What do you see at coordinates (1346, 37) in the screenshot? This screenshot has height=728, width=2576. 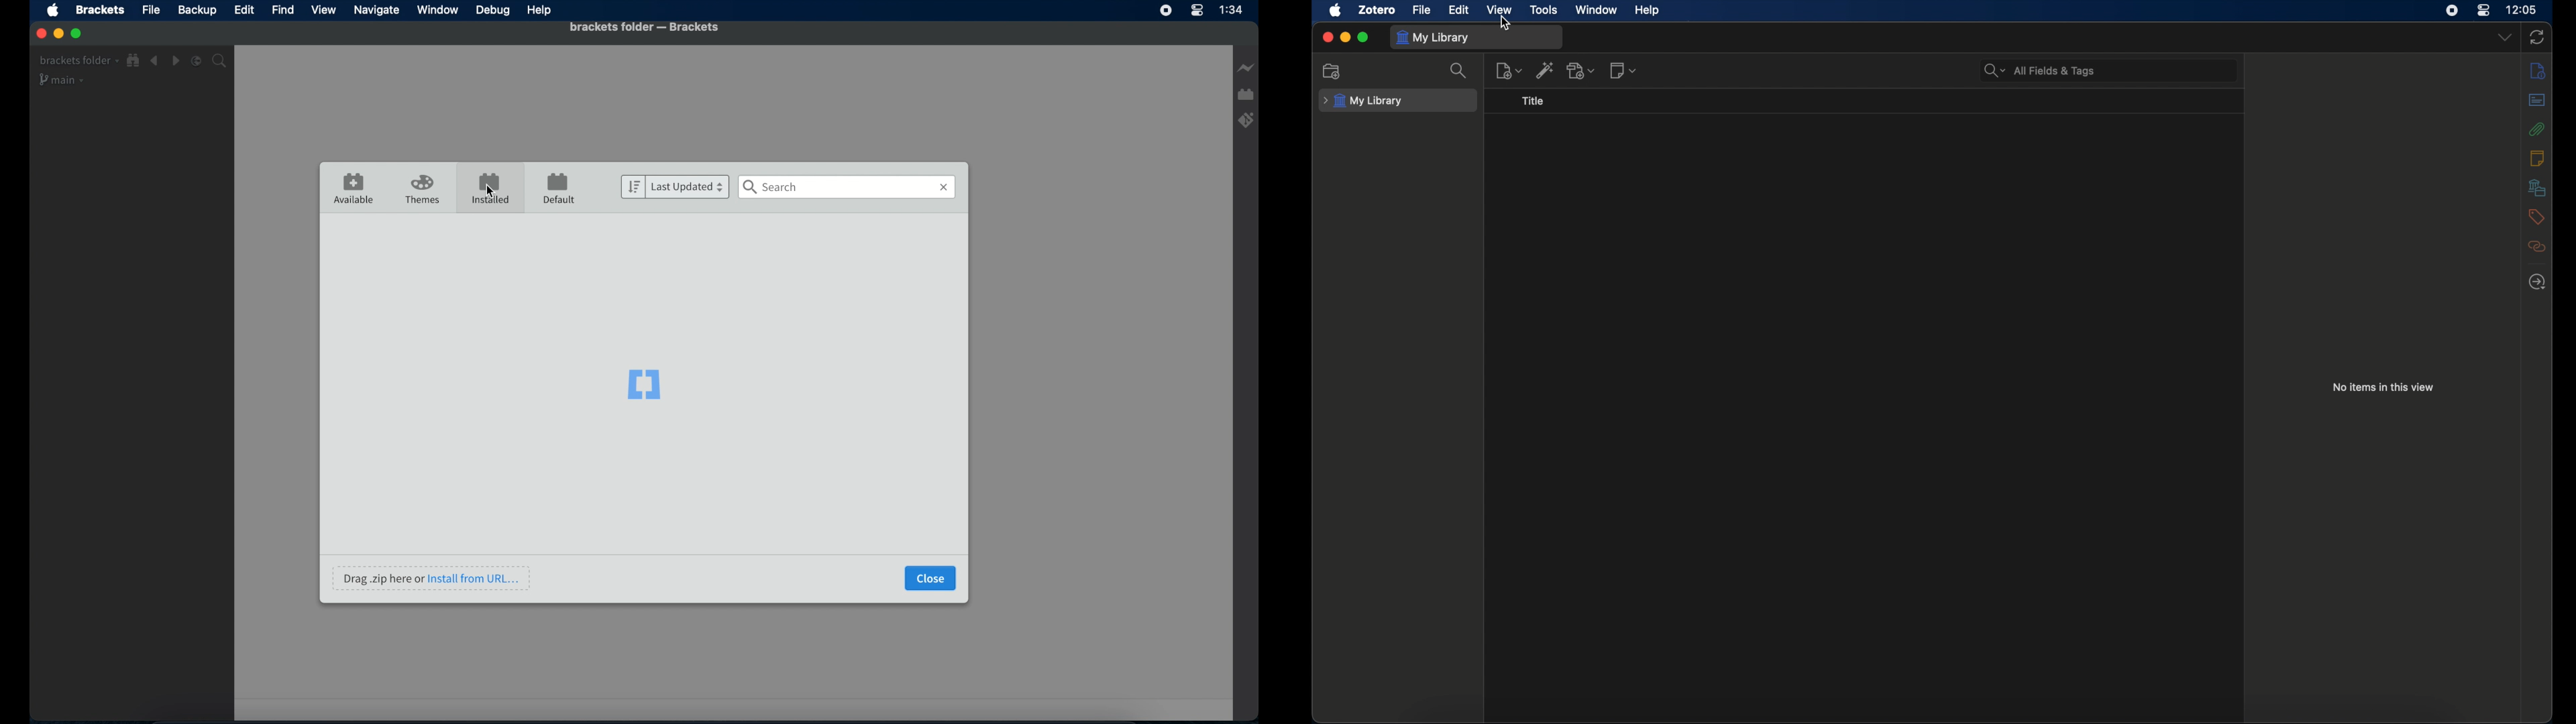 I see `minimize` at bounding box center [1346, 37].